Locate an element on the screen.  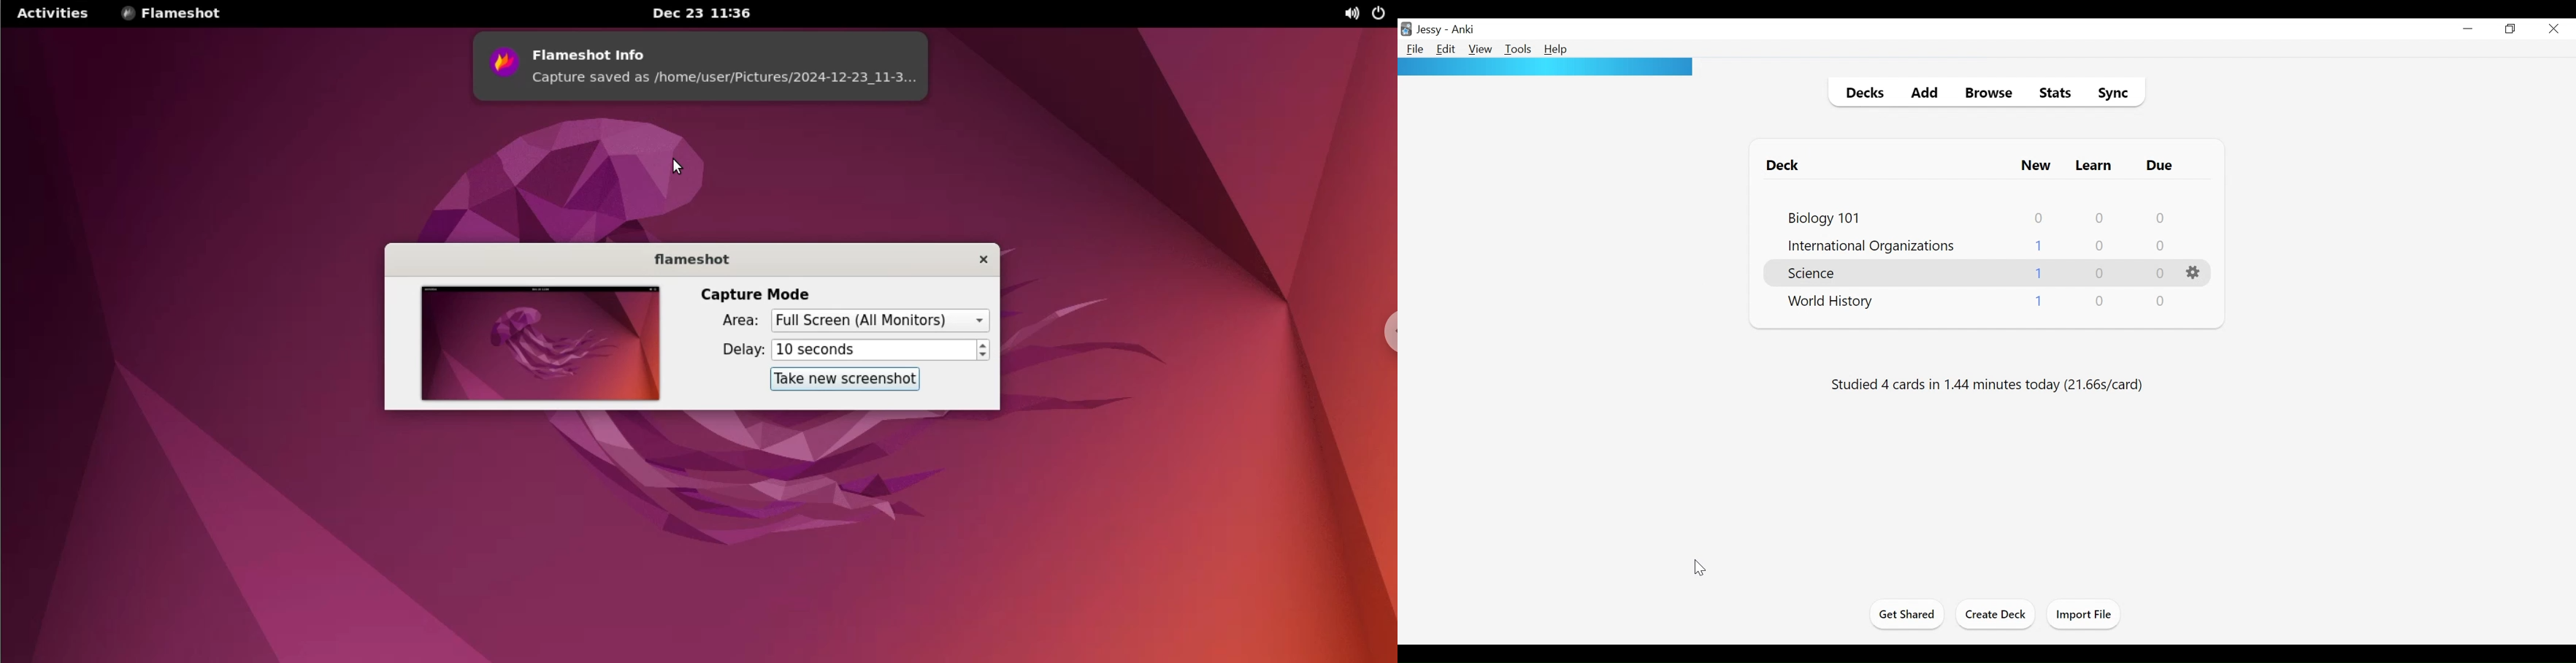
delay  is located at coordinates (737, 348).